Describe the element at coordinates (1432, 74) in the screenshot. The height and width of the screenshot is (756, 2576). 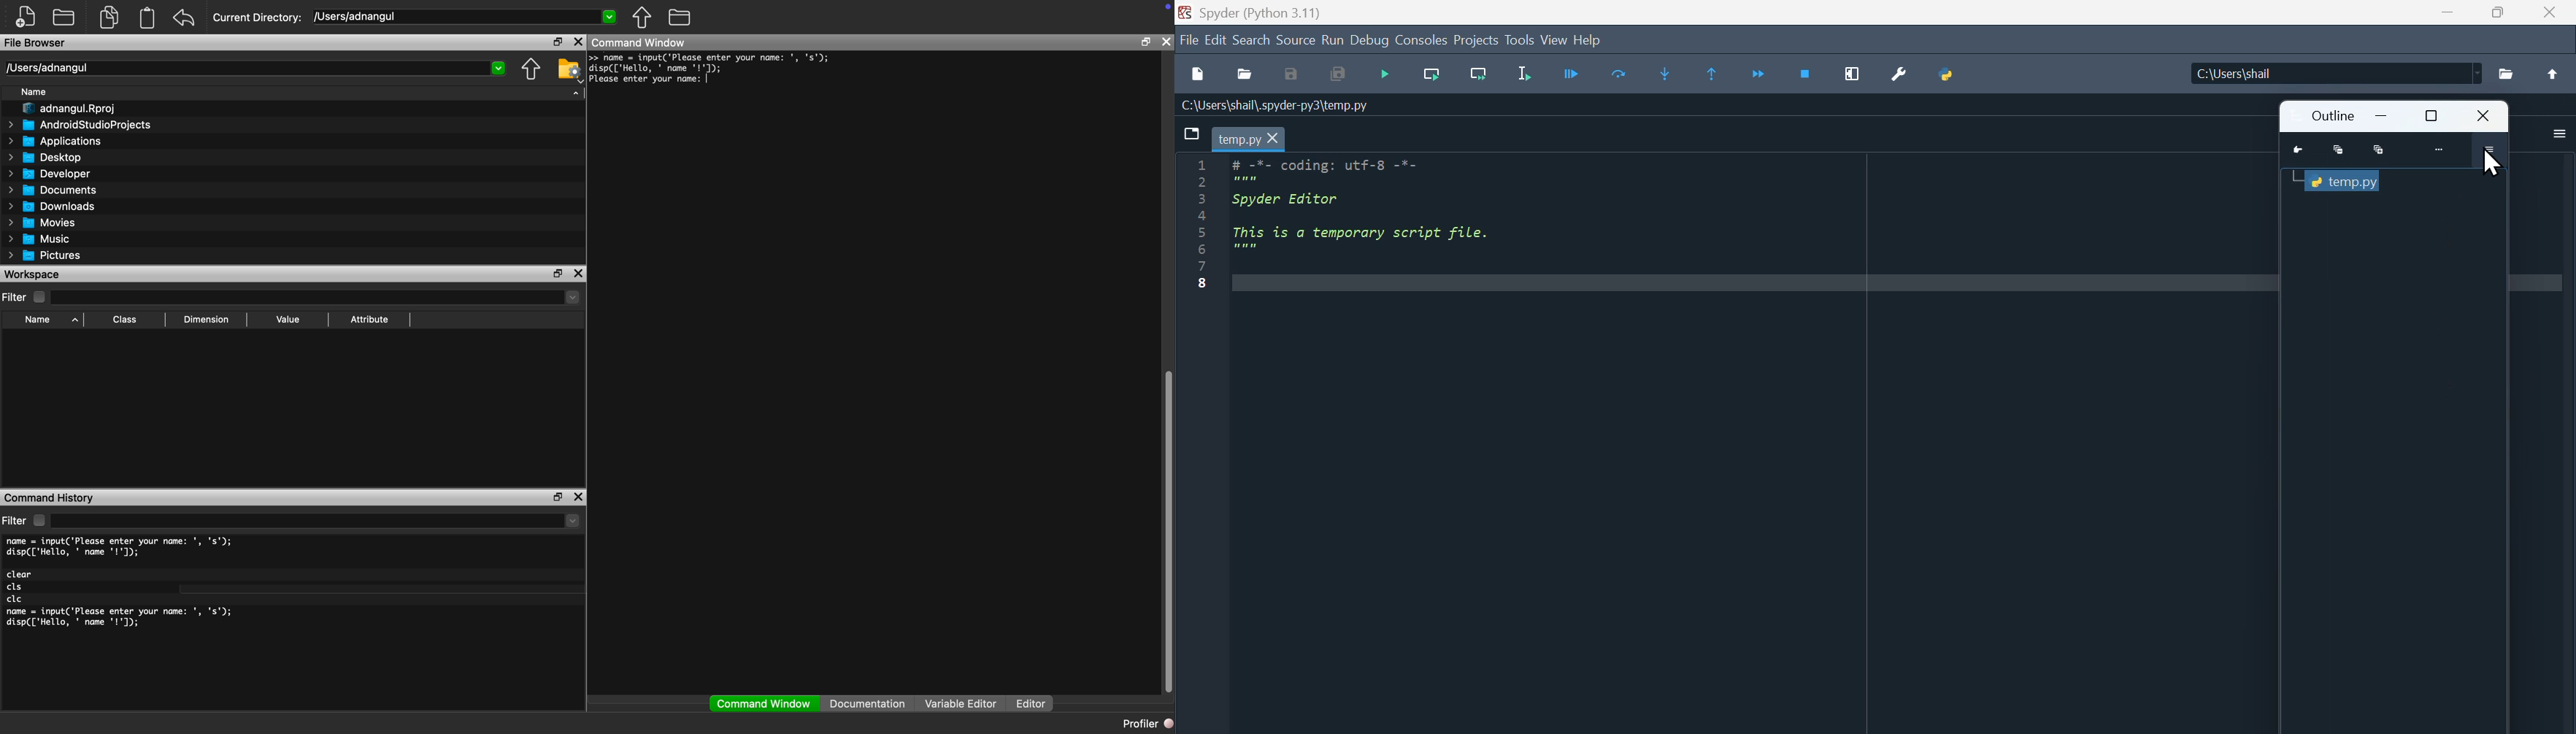
I see `Run current cell` at that location.